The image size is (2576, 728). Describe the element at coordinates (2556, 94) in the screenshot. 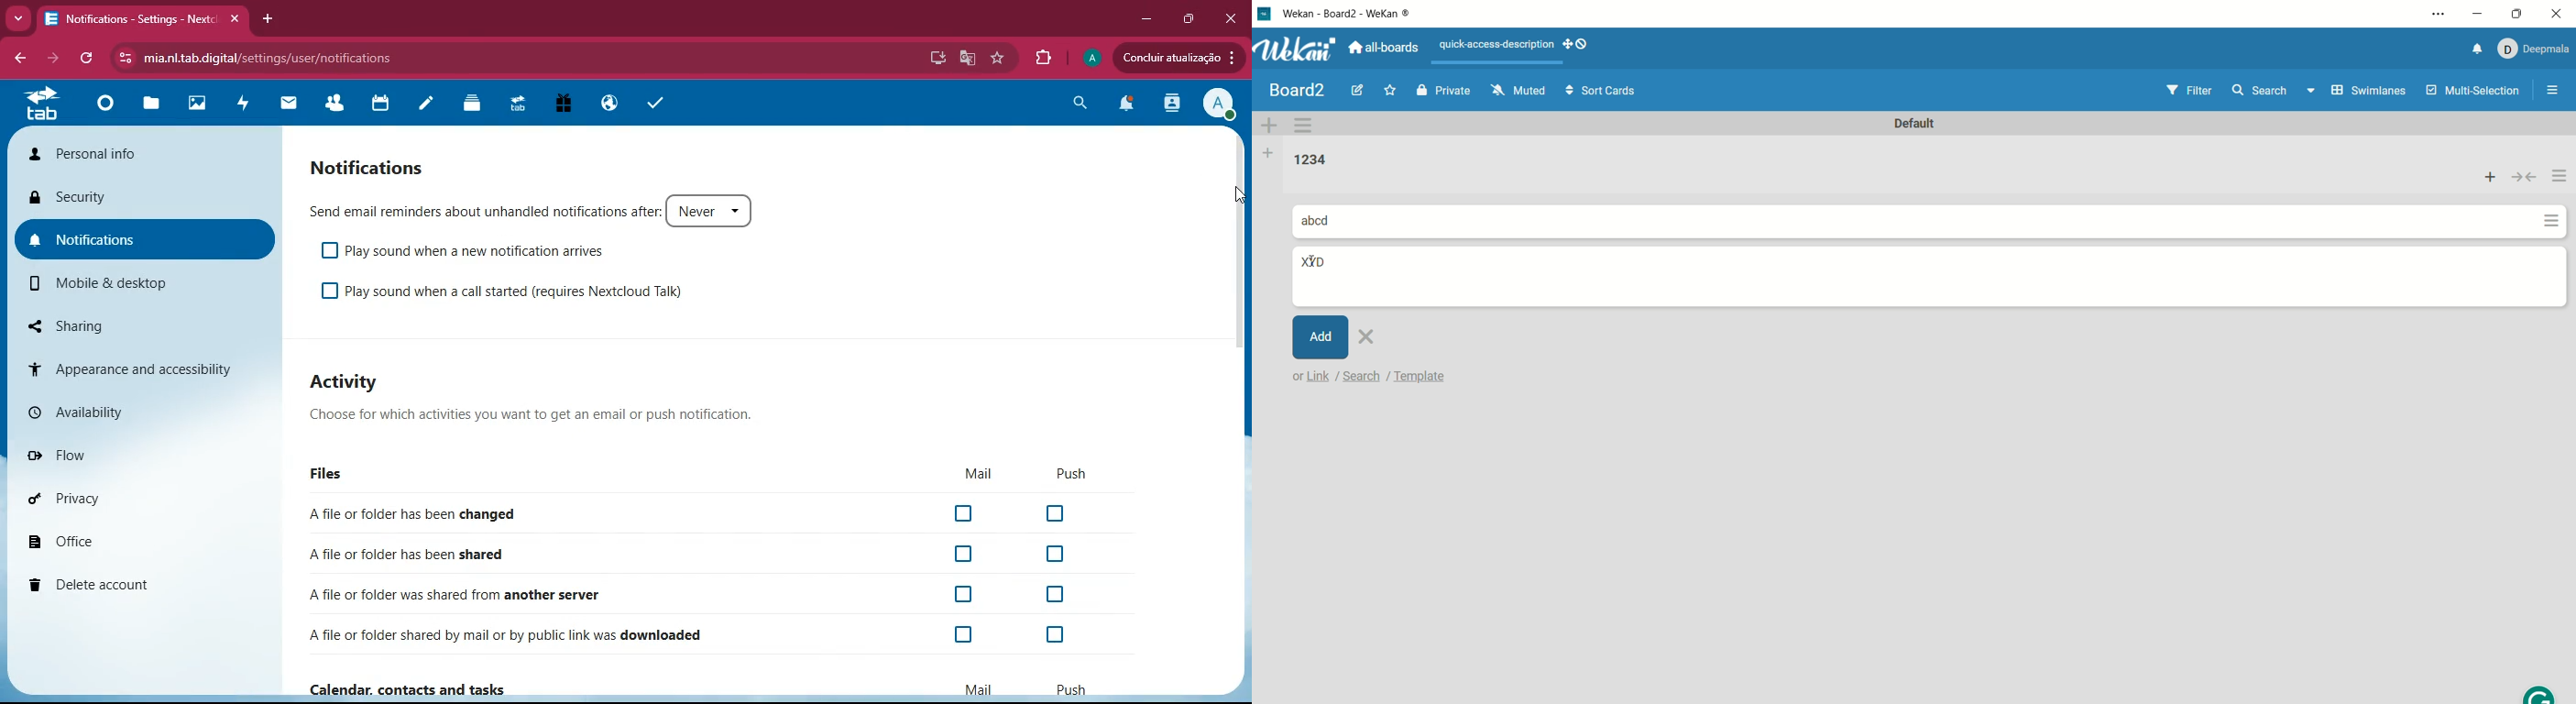

I see `open/close sidebar` at that location.